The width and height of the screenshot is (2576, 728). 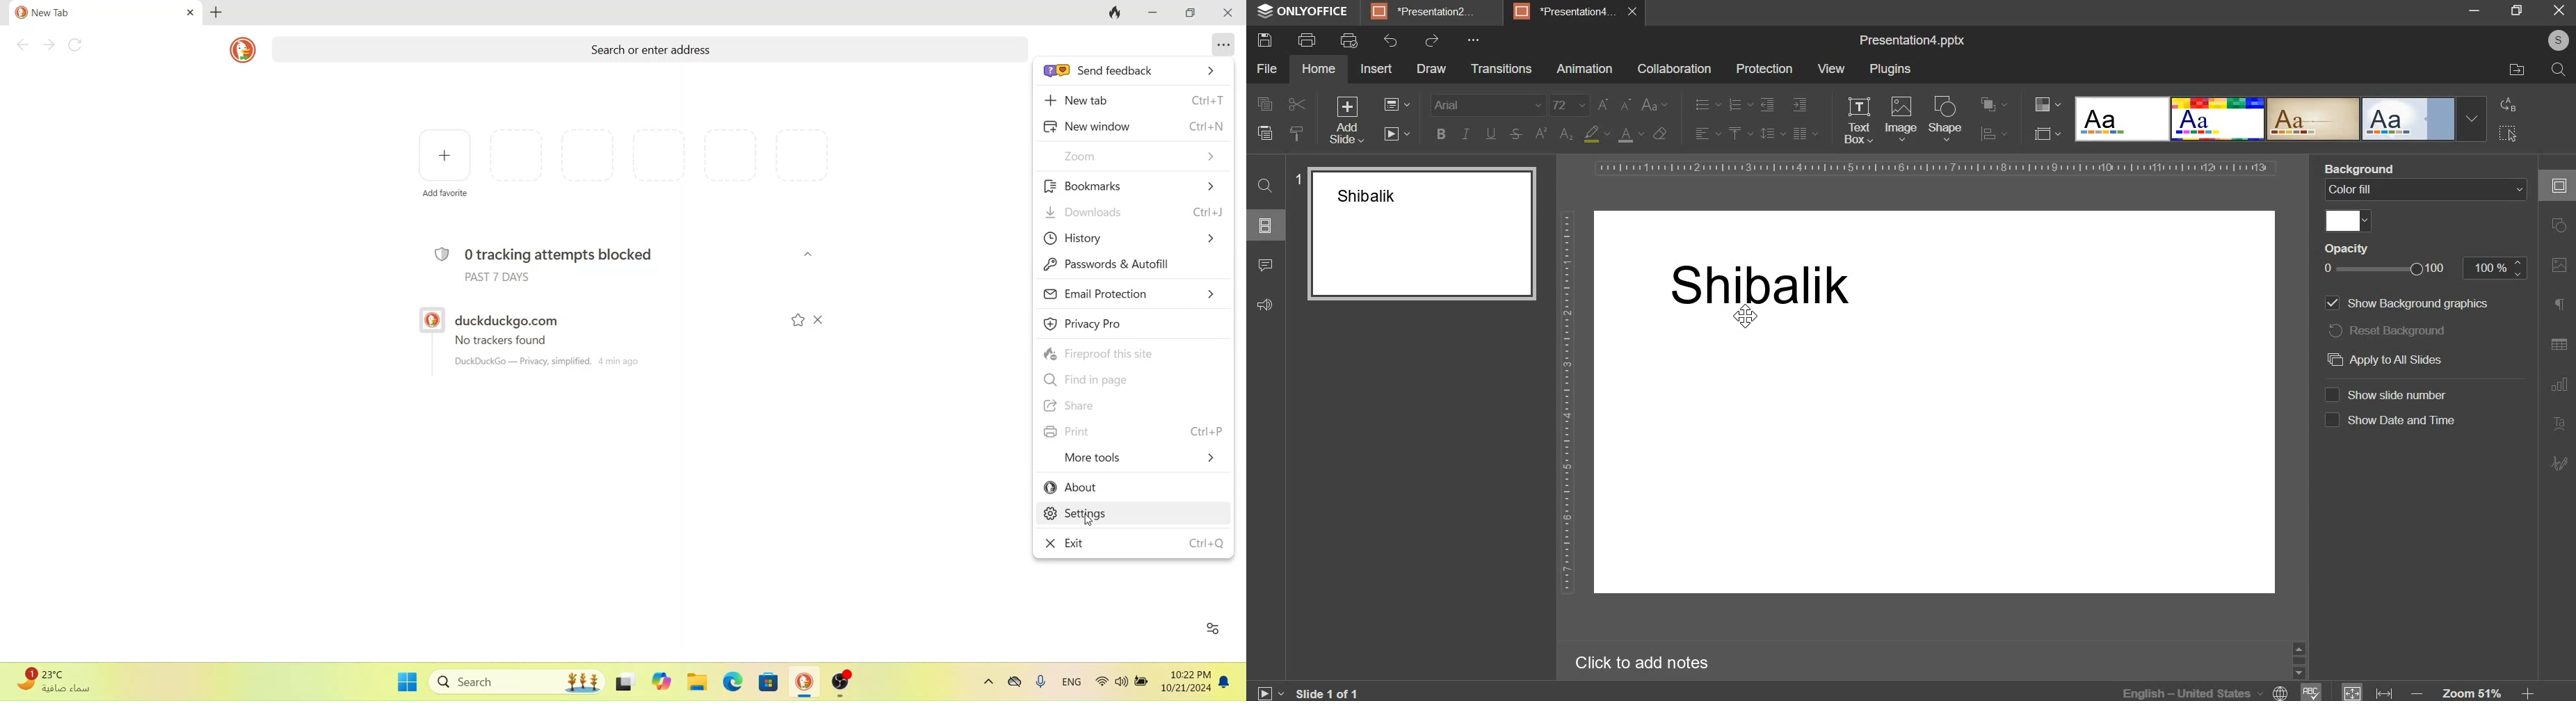 I want to click on File, so click(x=2509, y=71).